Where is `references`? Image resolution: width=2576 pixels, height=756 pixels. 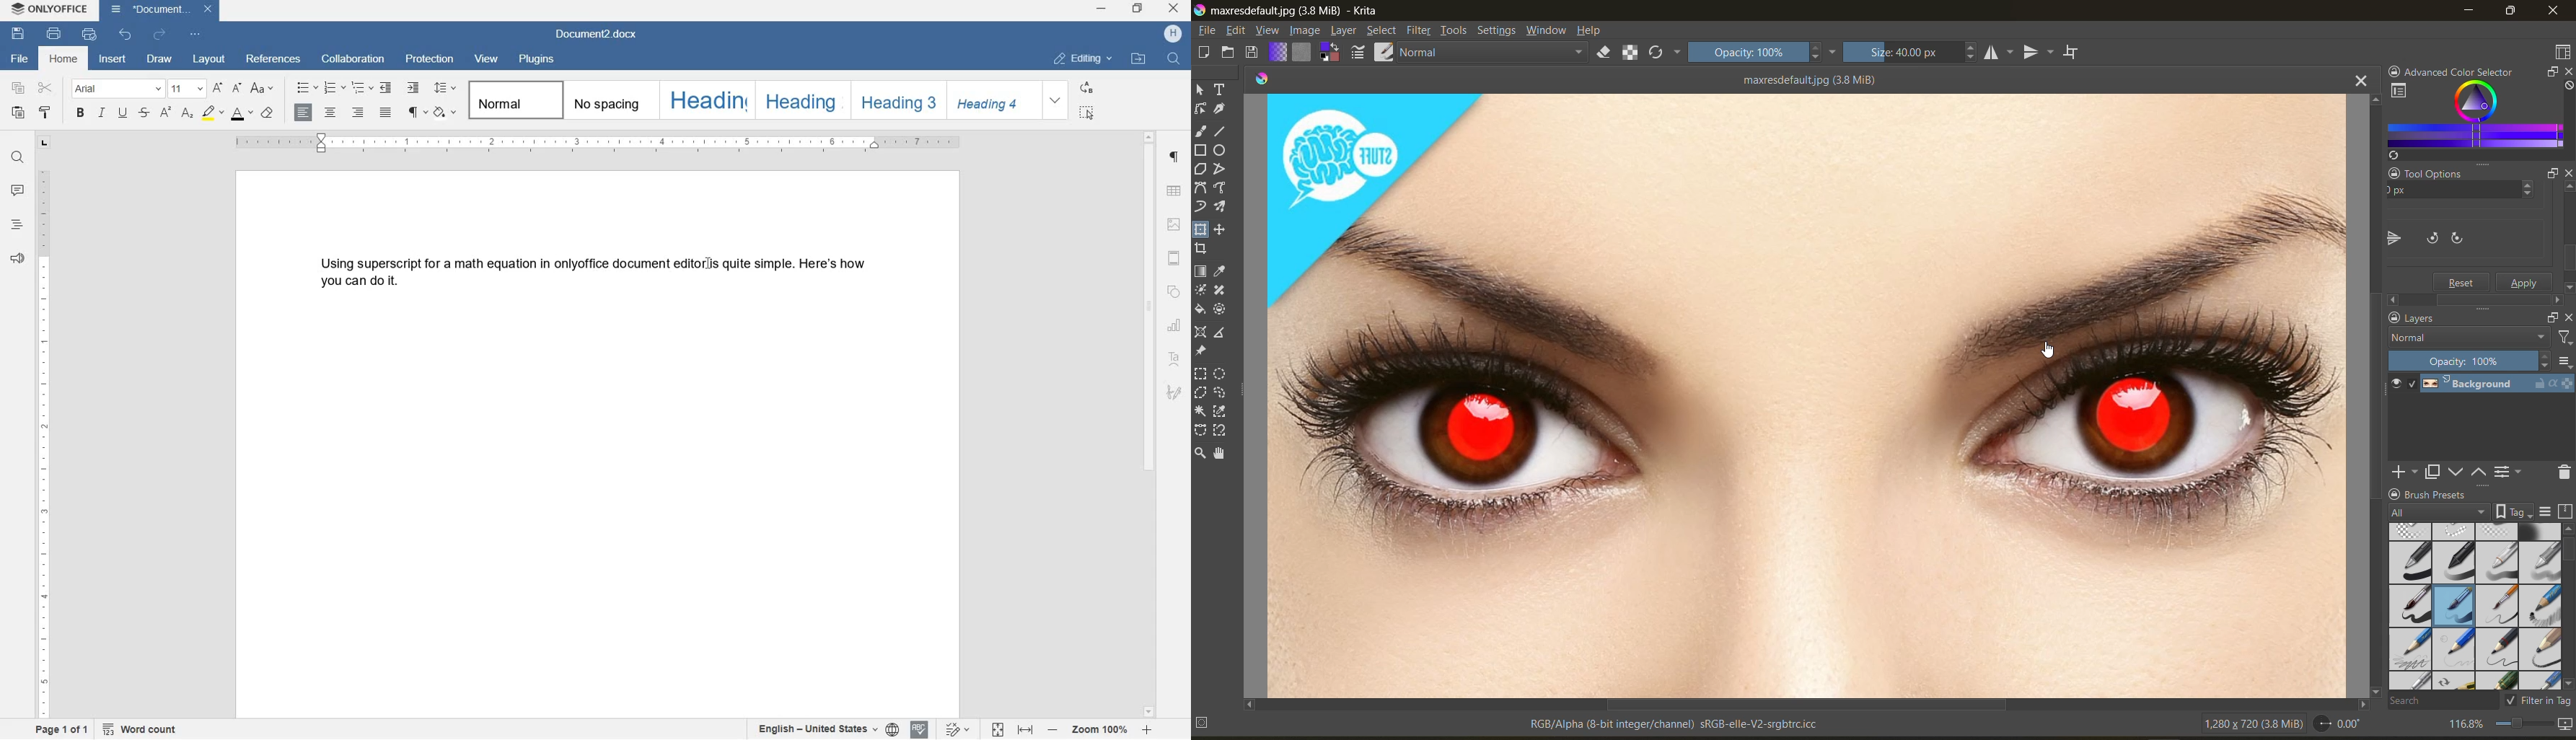
references is located at coordinates (274, 60).